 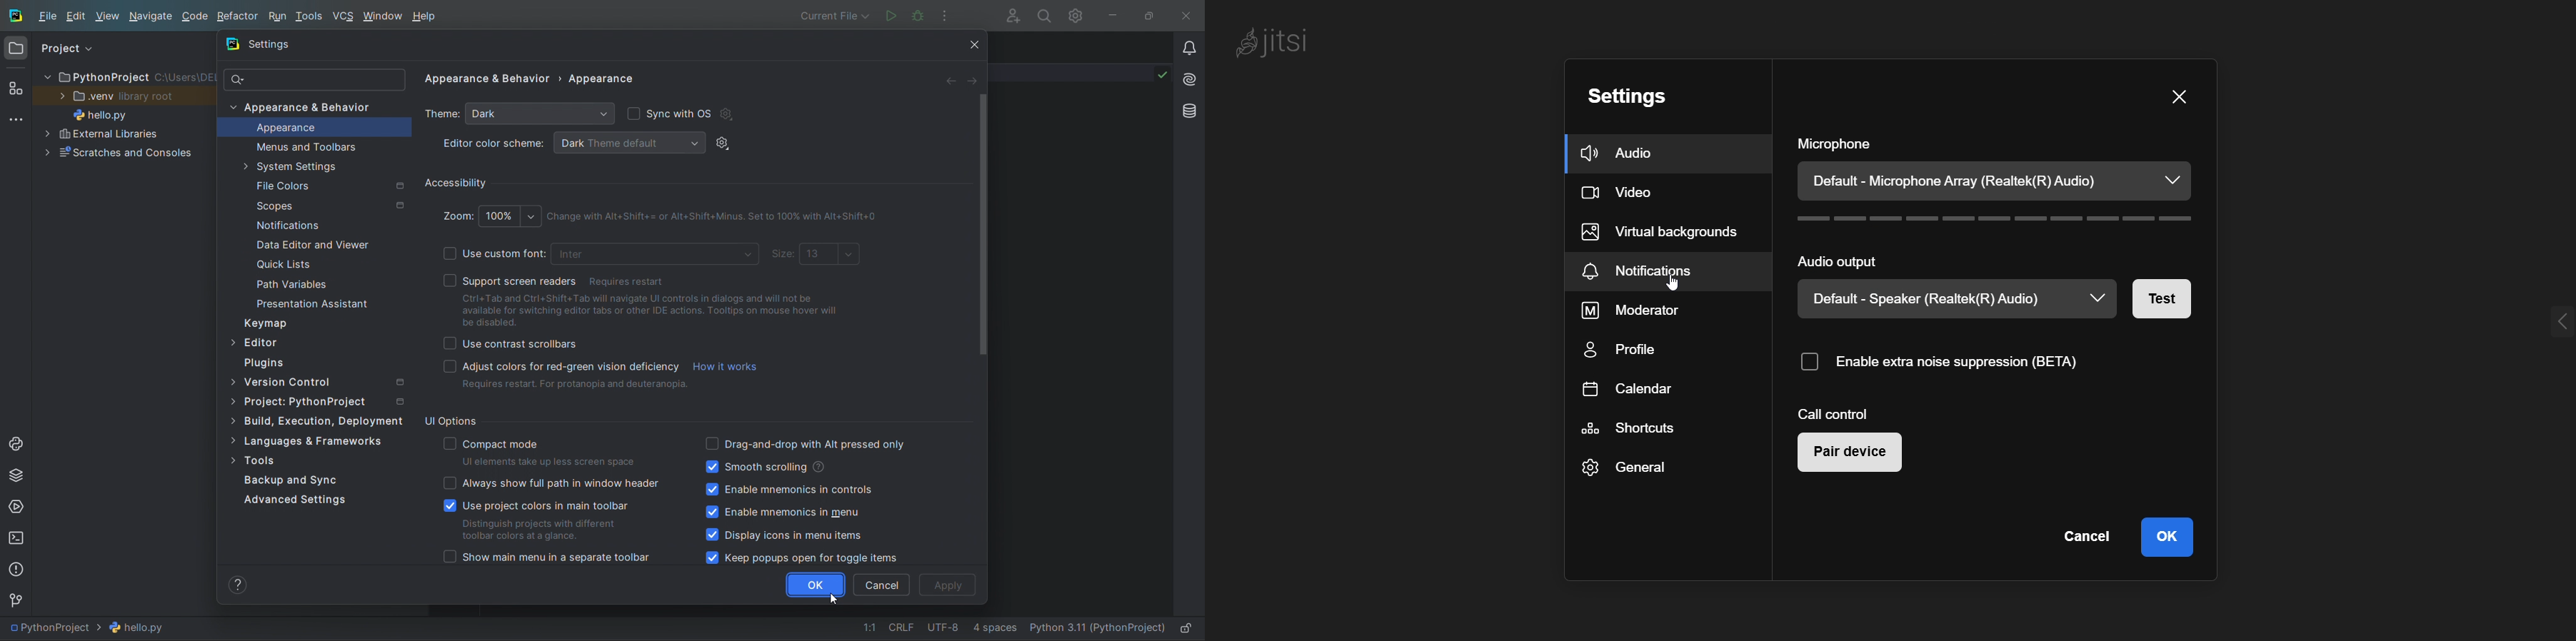 What do you see at coordinates (457, 216) in the screenshot?
I see `zoom` at bounding box center [457, 216].